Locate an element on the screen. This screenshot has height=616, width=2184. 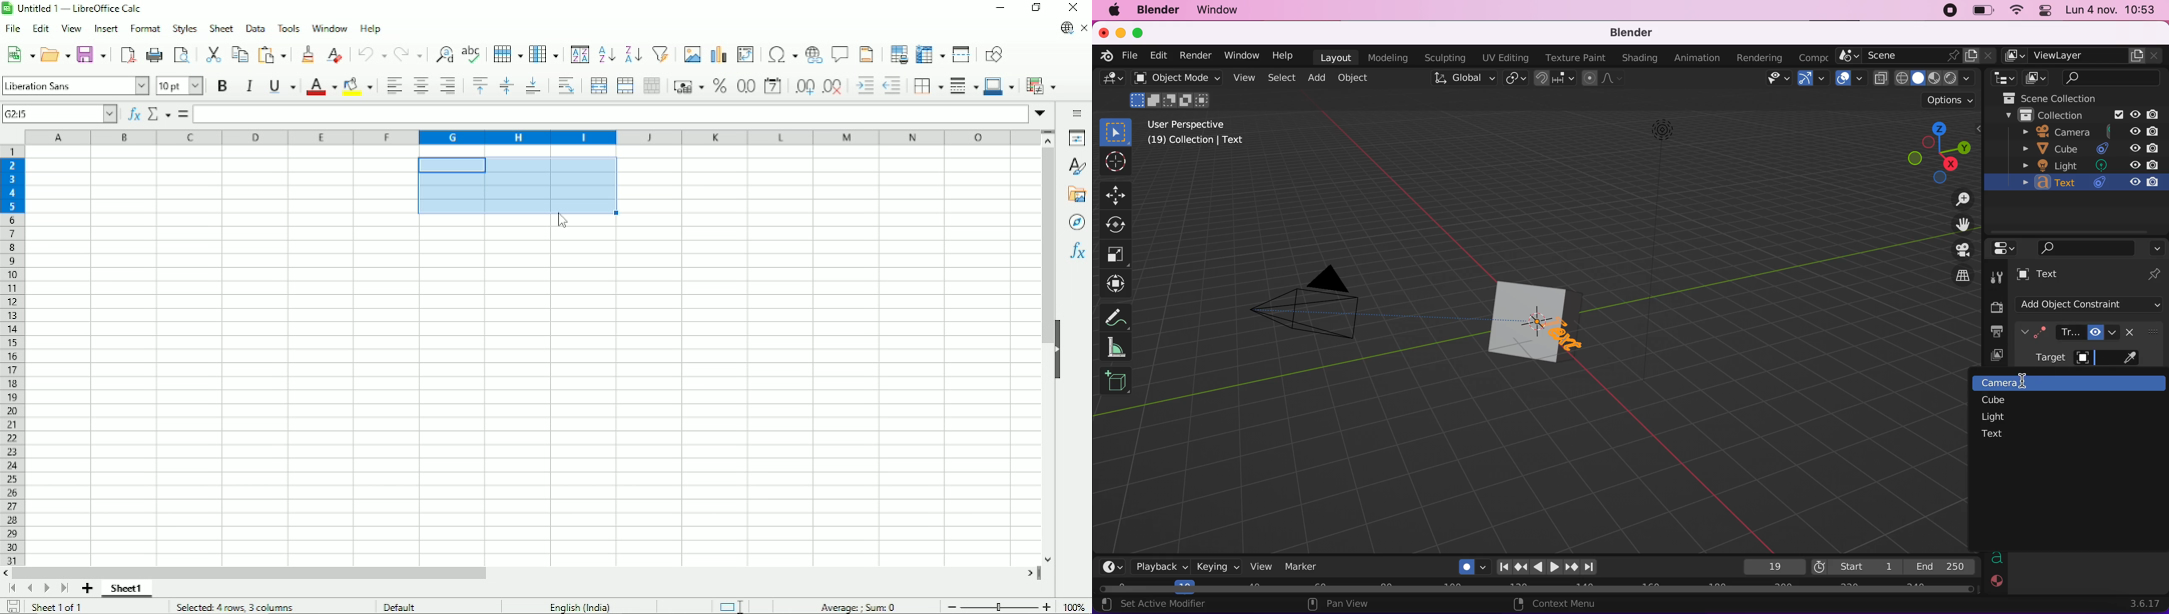
toggle the camera view is located at coordinates (1960, 249).